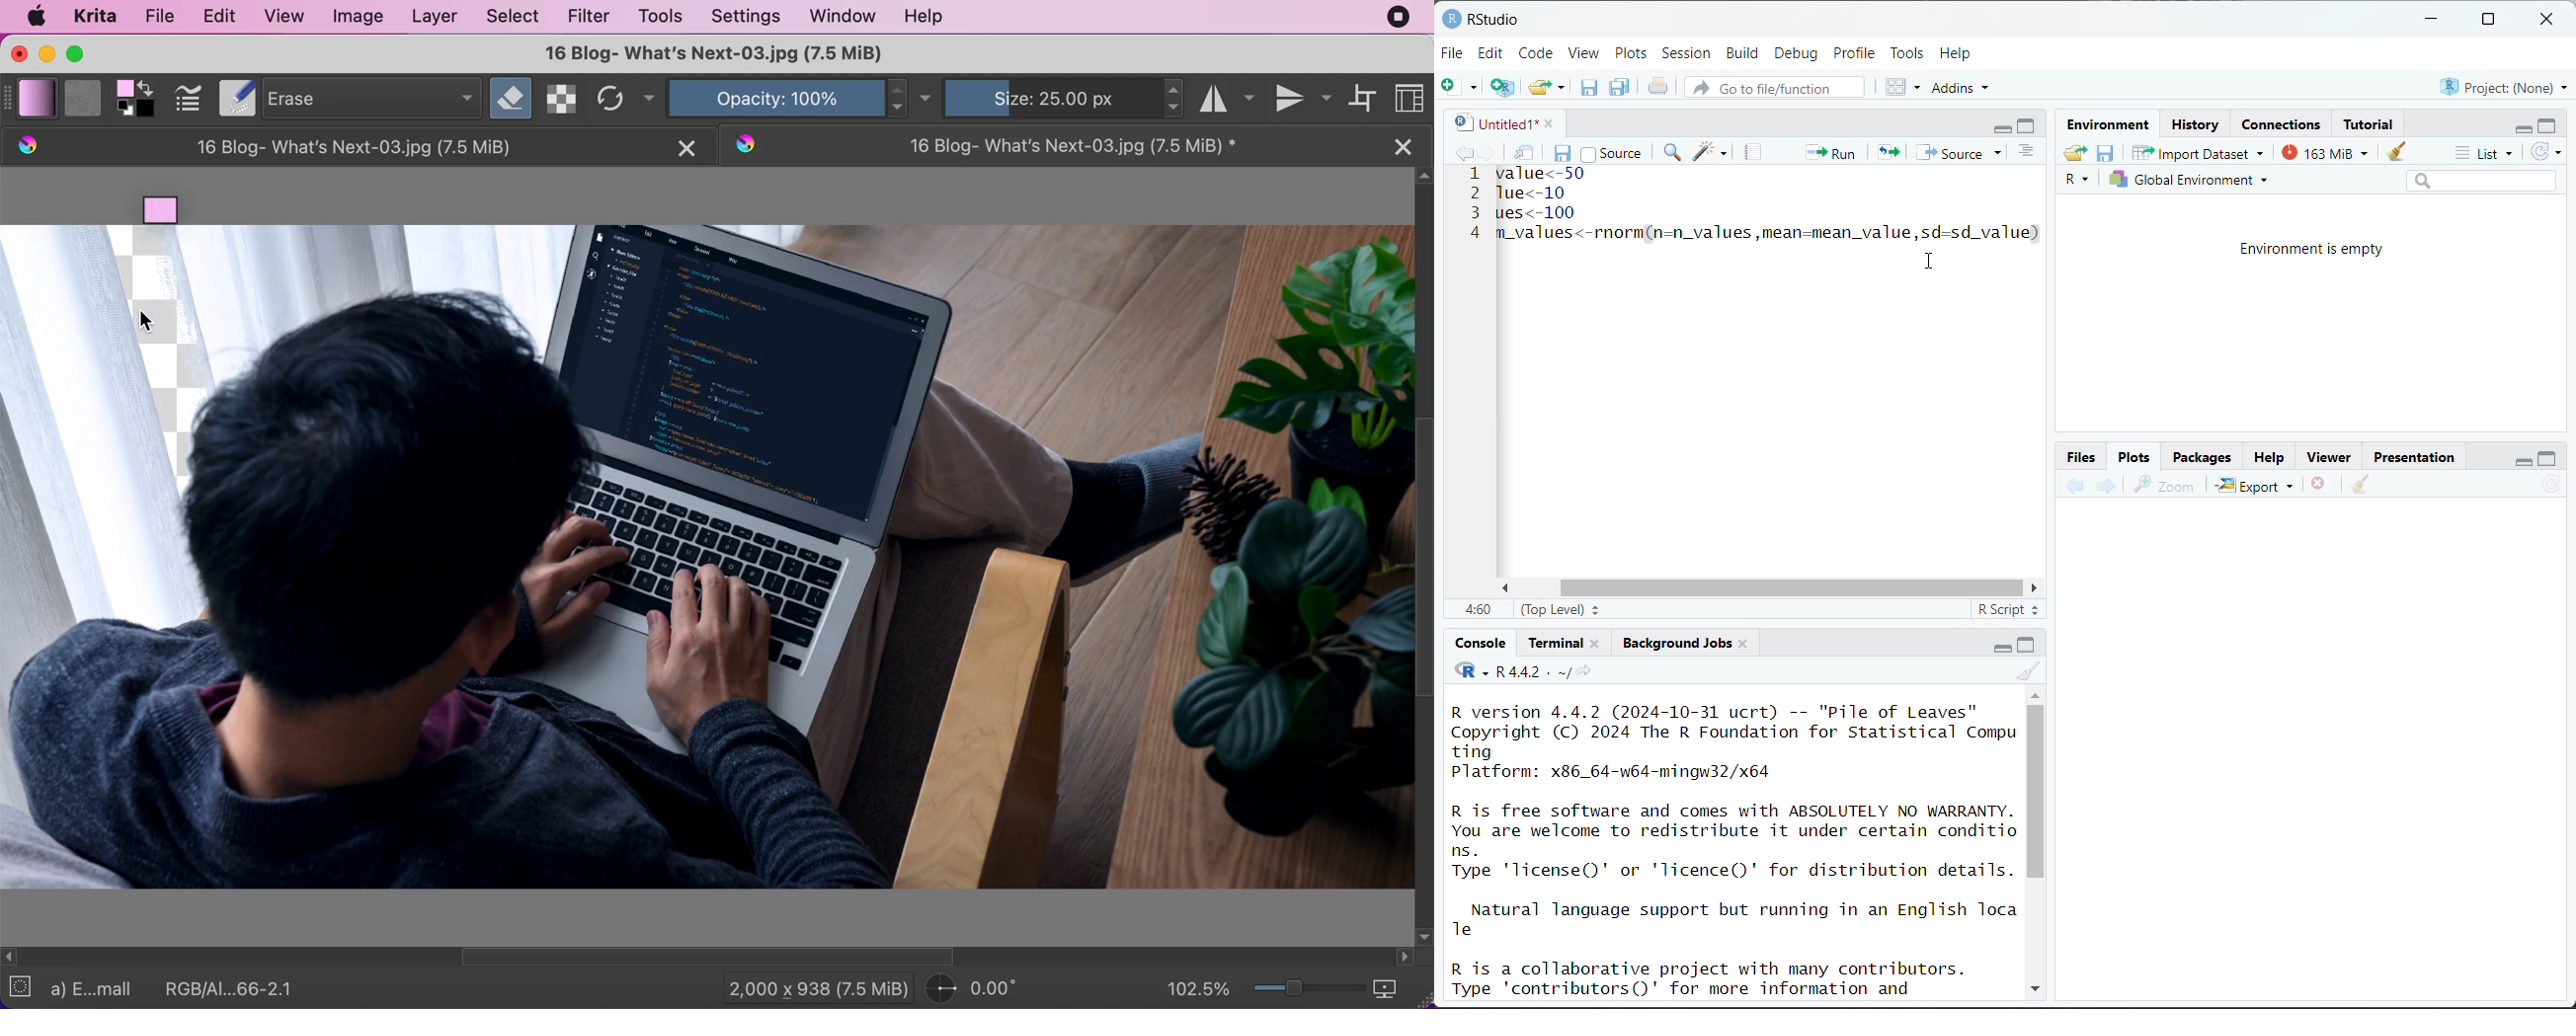  I want to click on compile report, so click(1755, 152).